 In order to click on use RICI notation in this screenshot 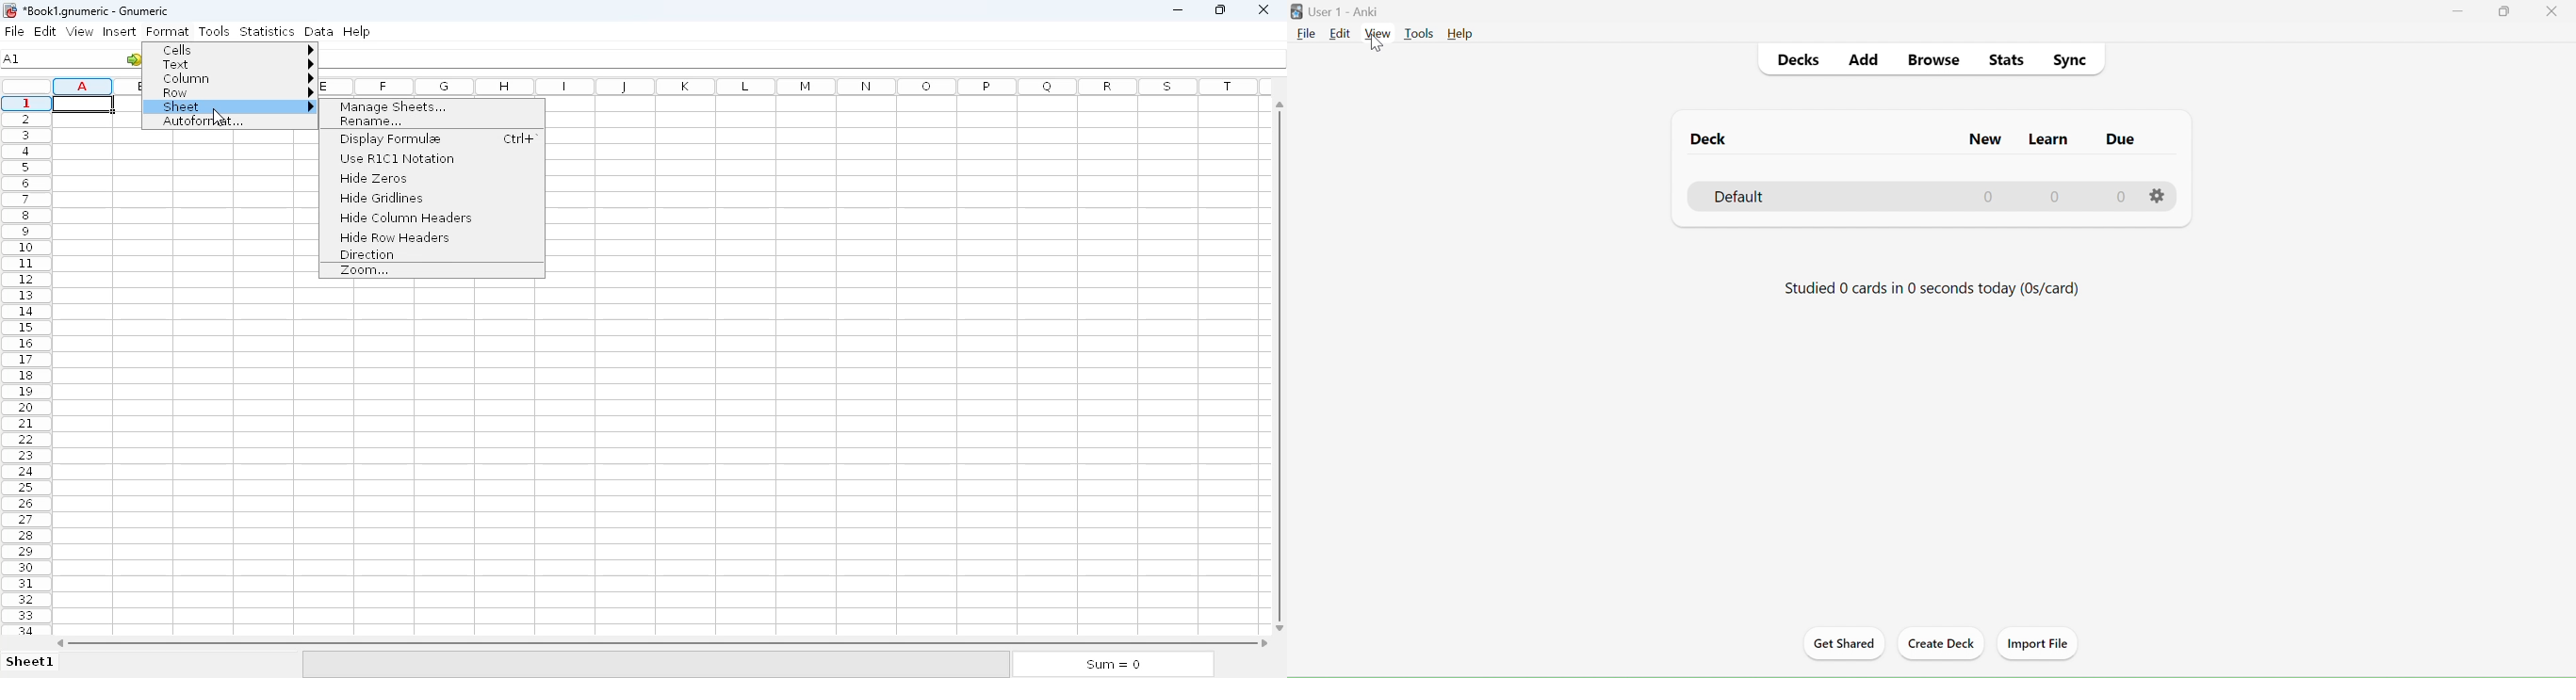, I will do `click(397, 158)`.